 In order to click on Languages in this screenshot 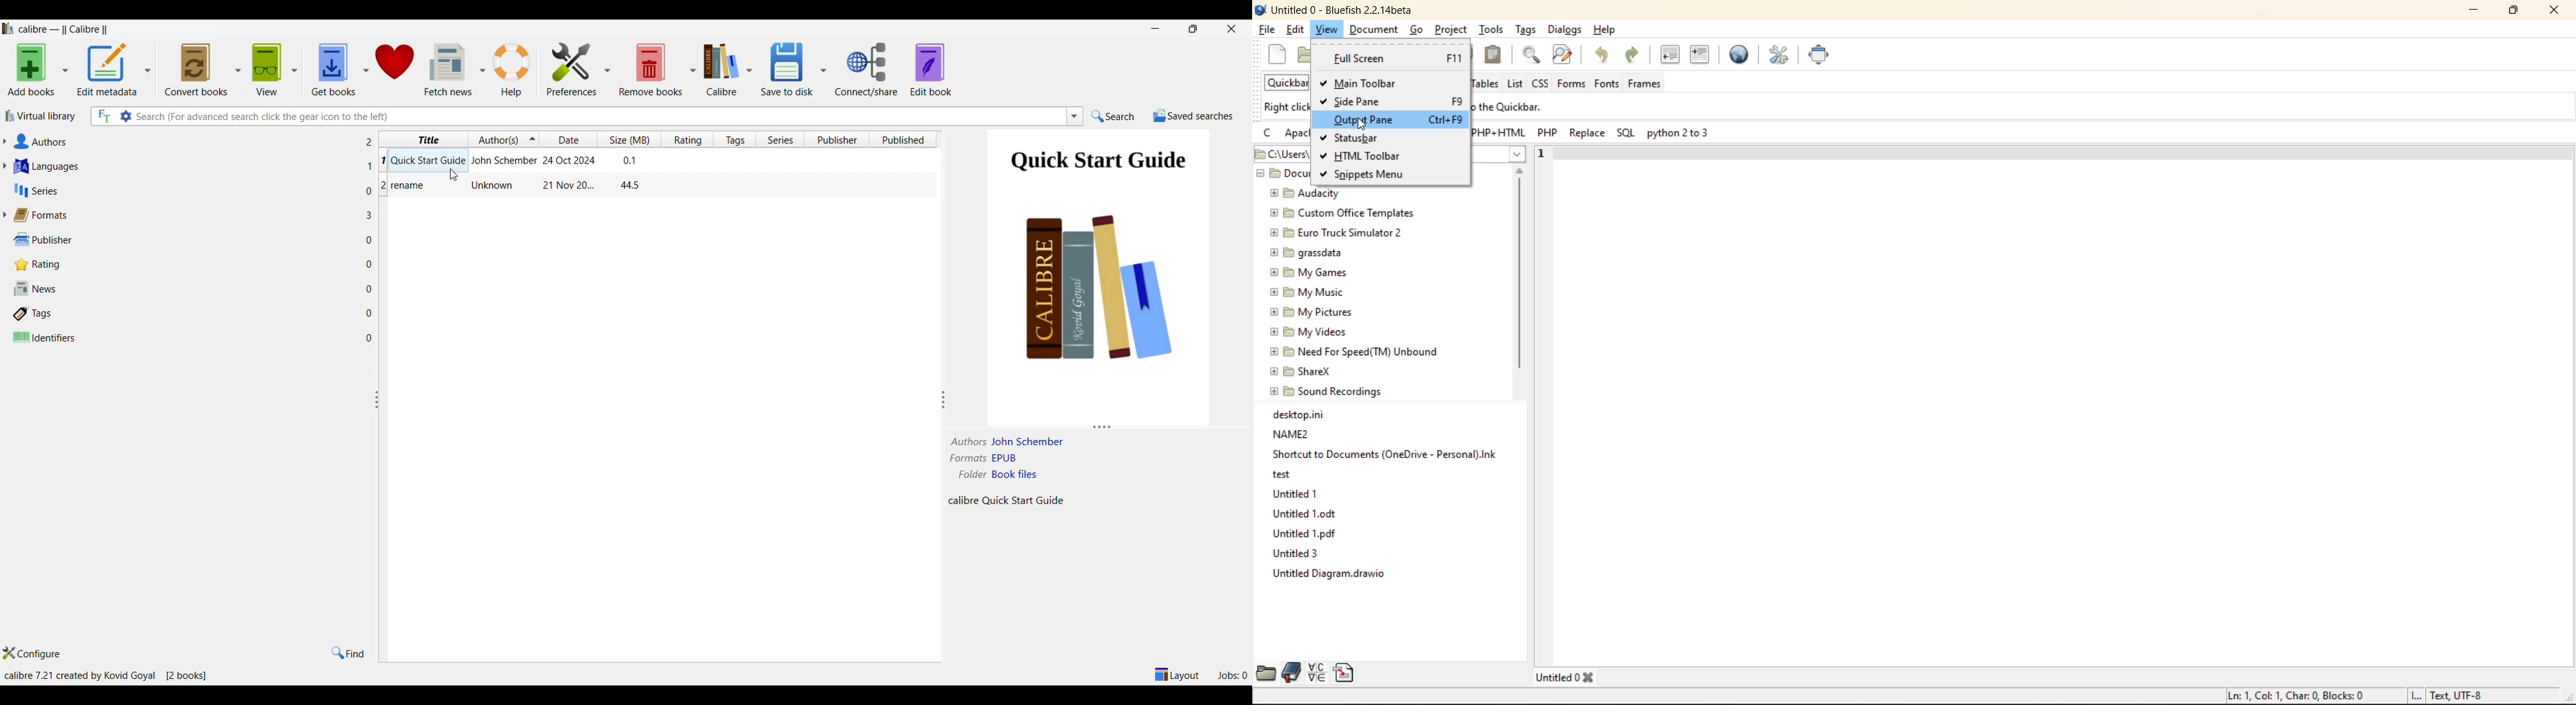, I will do `click(186, 166)`.